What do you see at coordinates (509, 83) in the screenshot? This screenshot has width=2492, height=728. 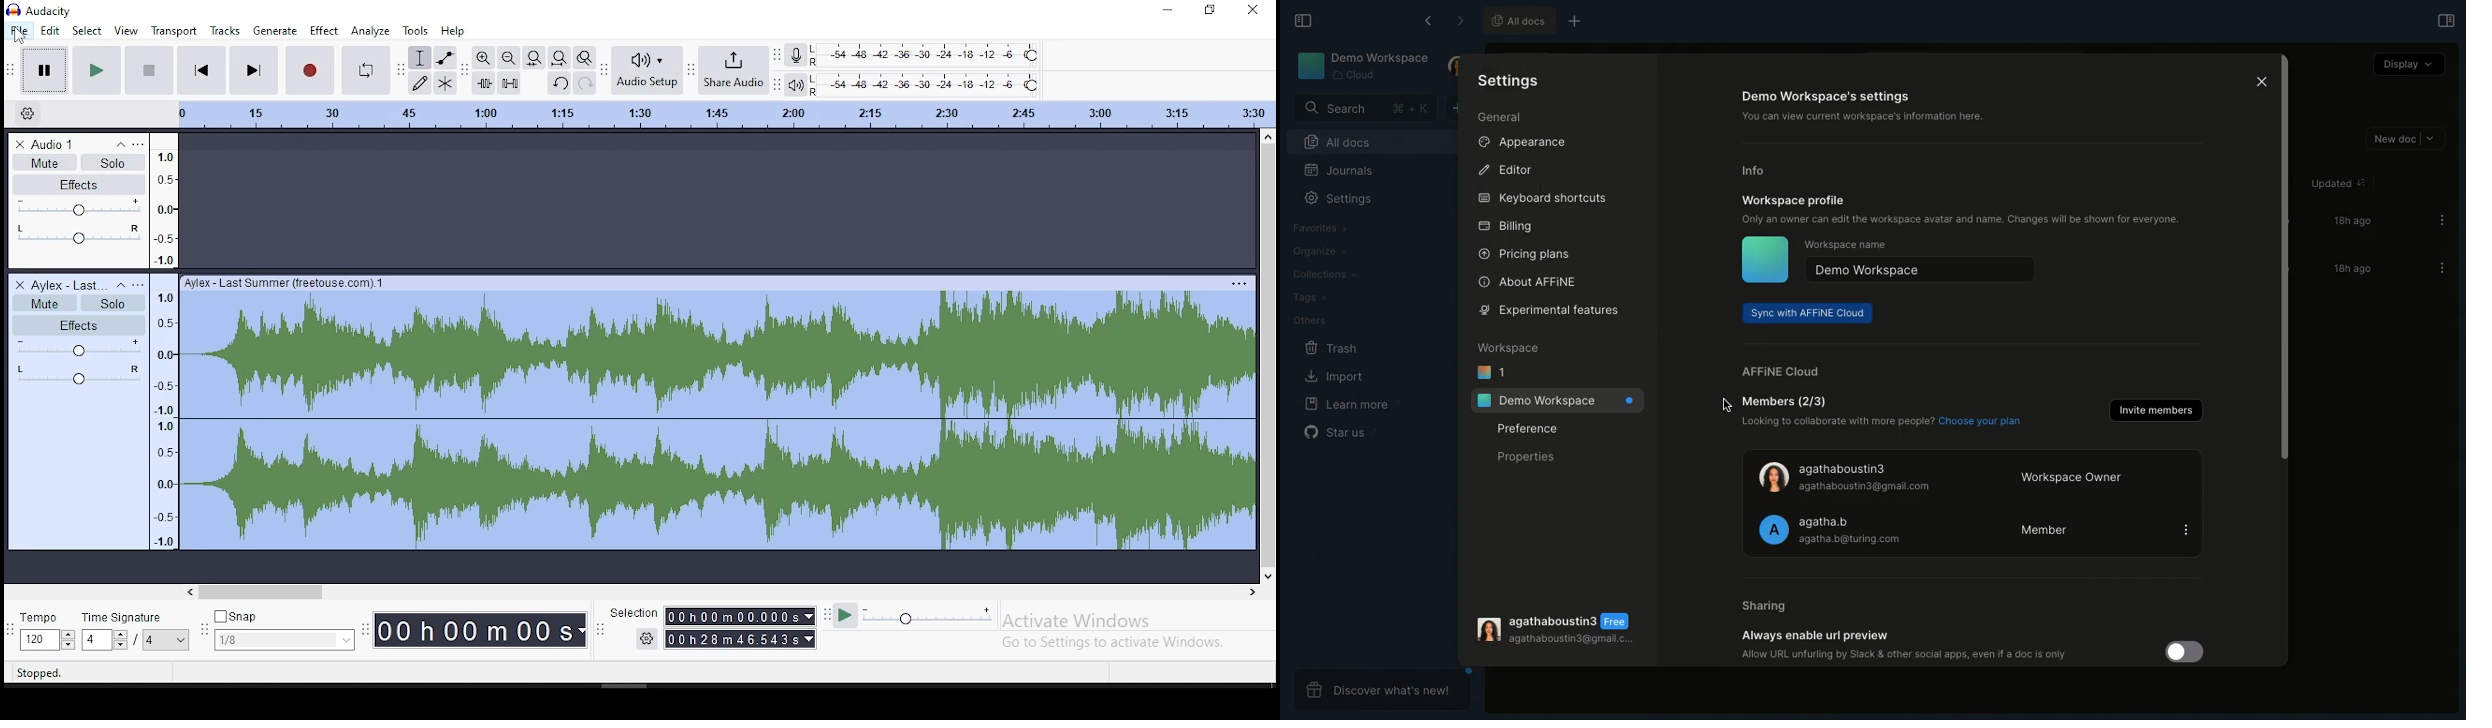 I see `silence selected audio` at bounding box center [509, 83].